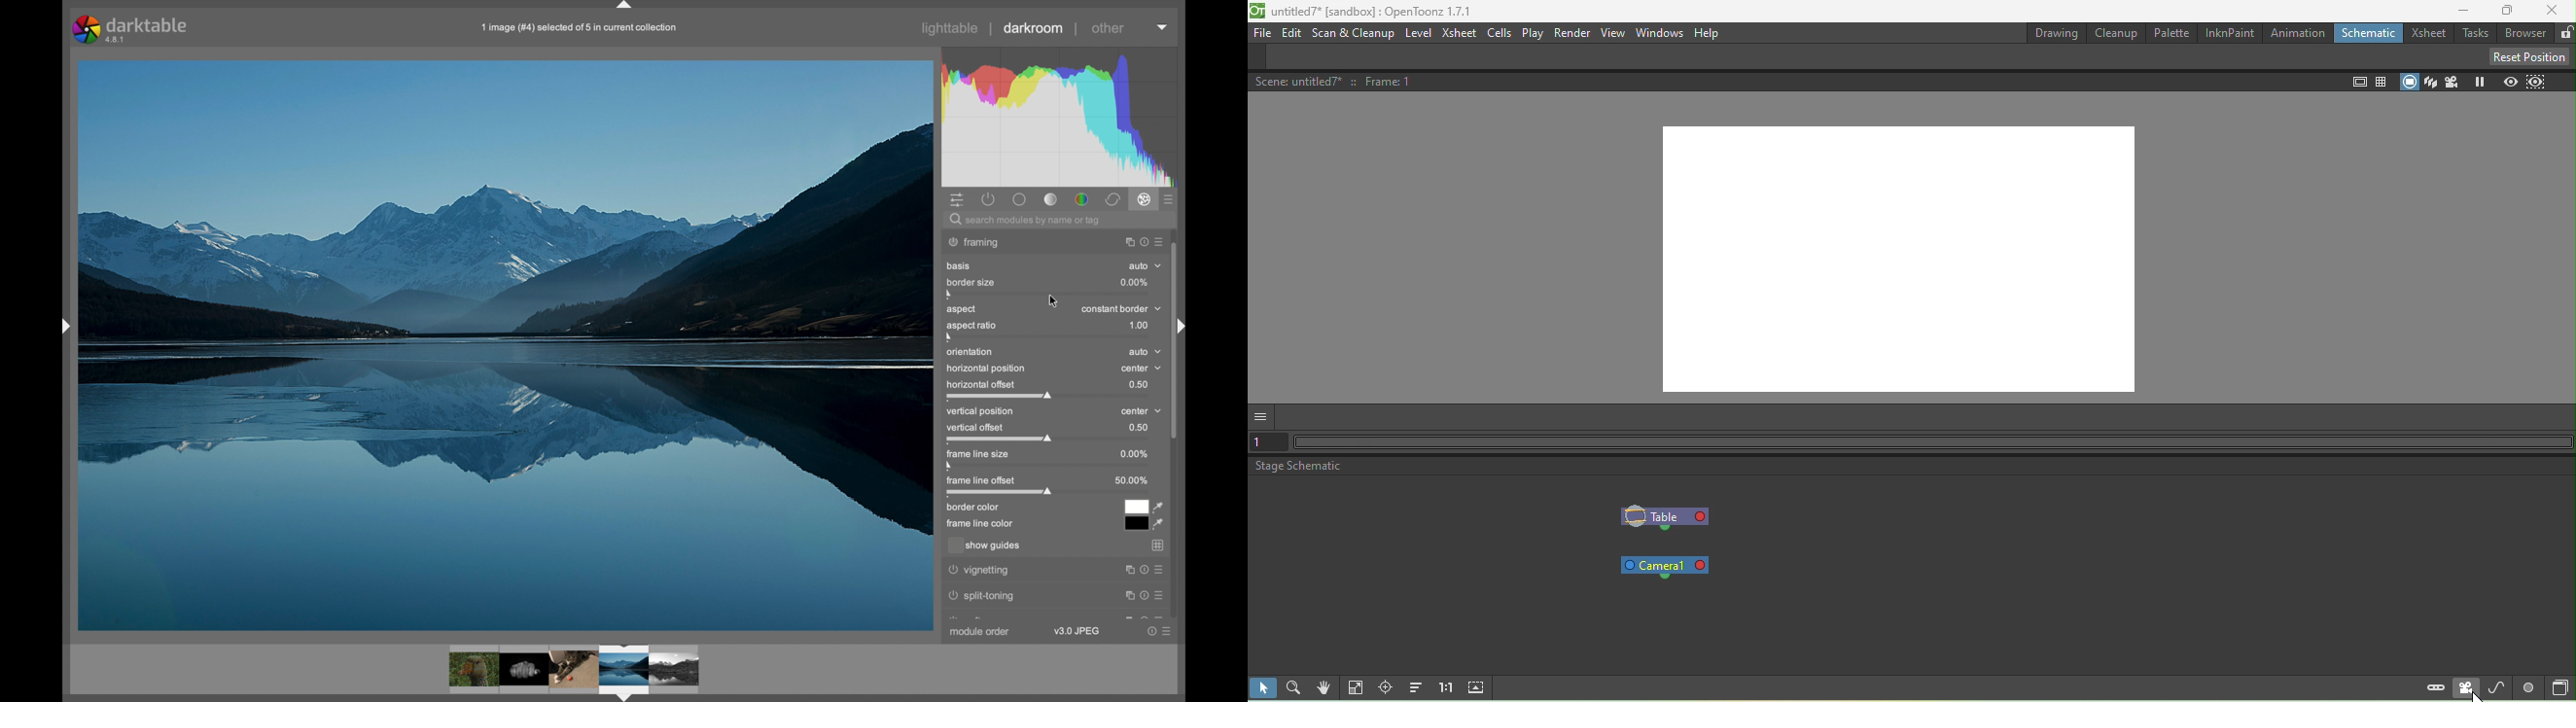 This screenshot has width=2576, height=728. Describe the element at coordinates (1159, 525) in the screenshot. I see `color picker` at that location.